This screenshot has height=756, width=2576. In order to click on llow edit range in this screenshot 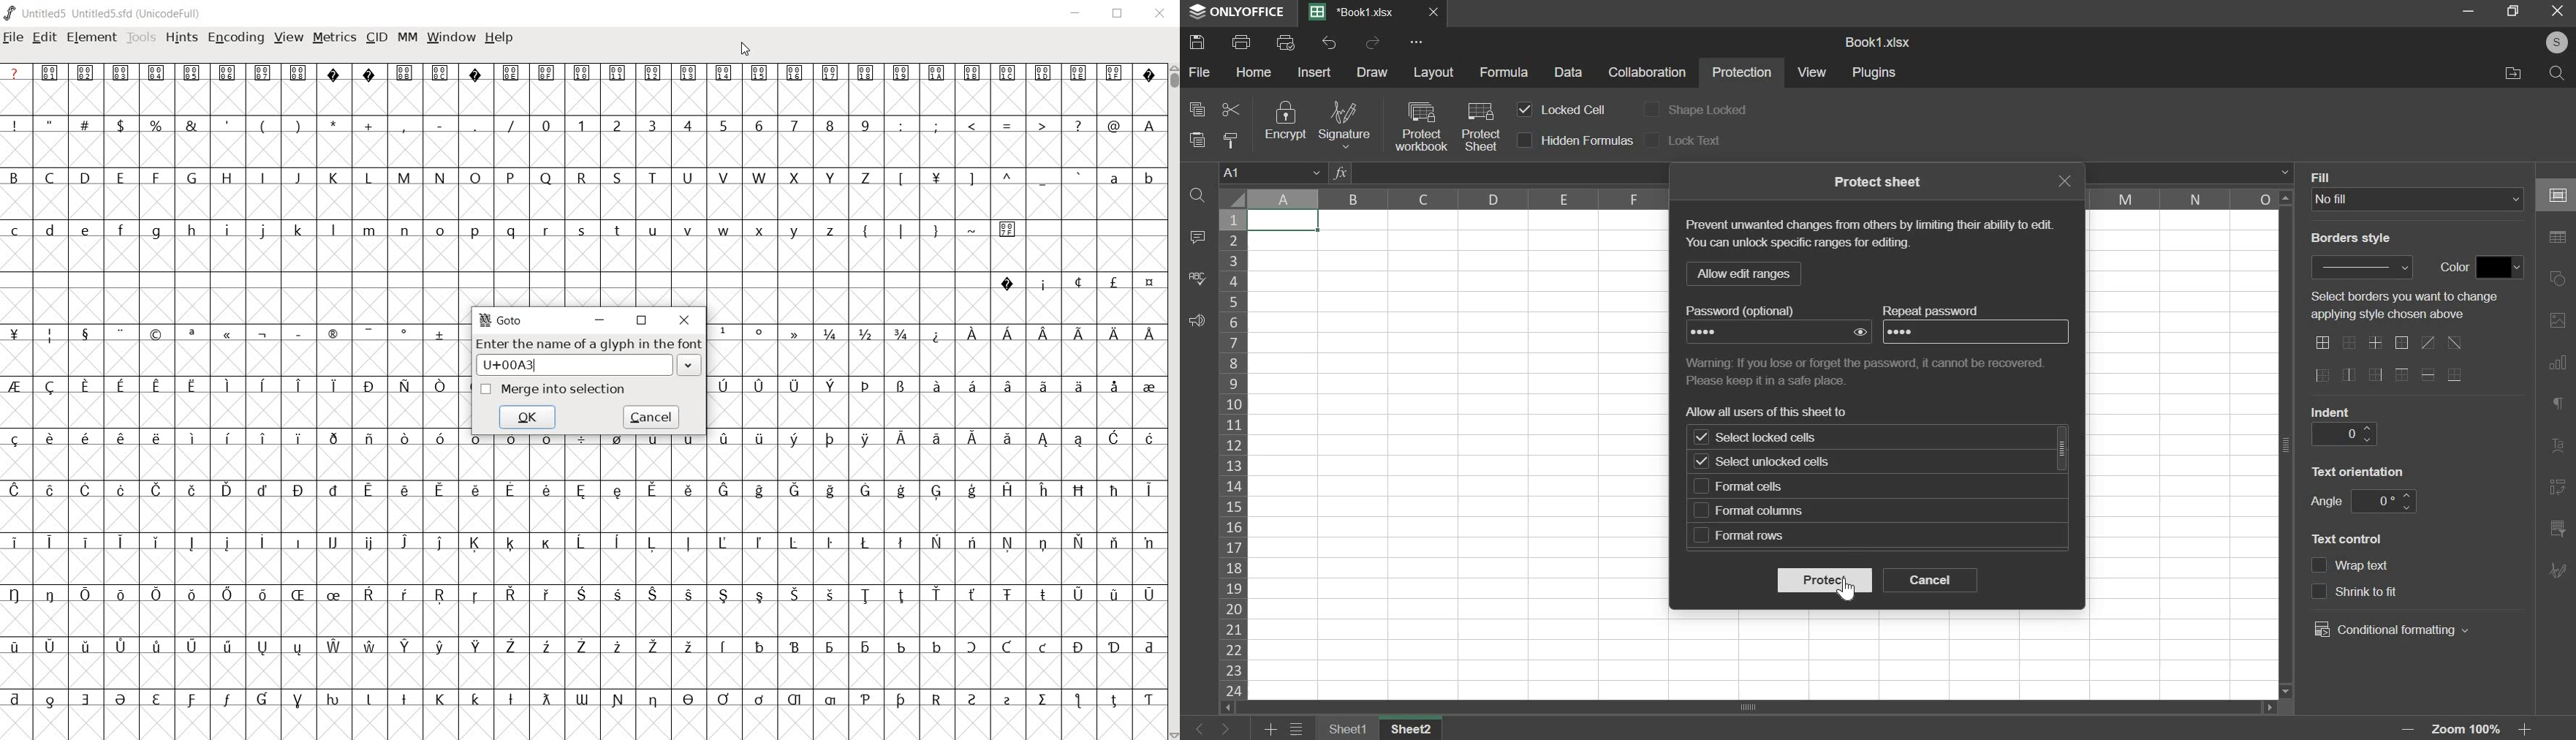, I will do `click(1742, 273)`.